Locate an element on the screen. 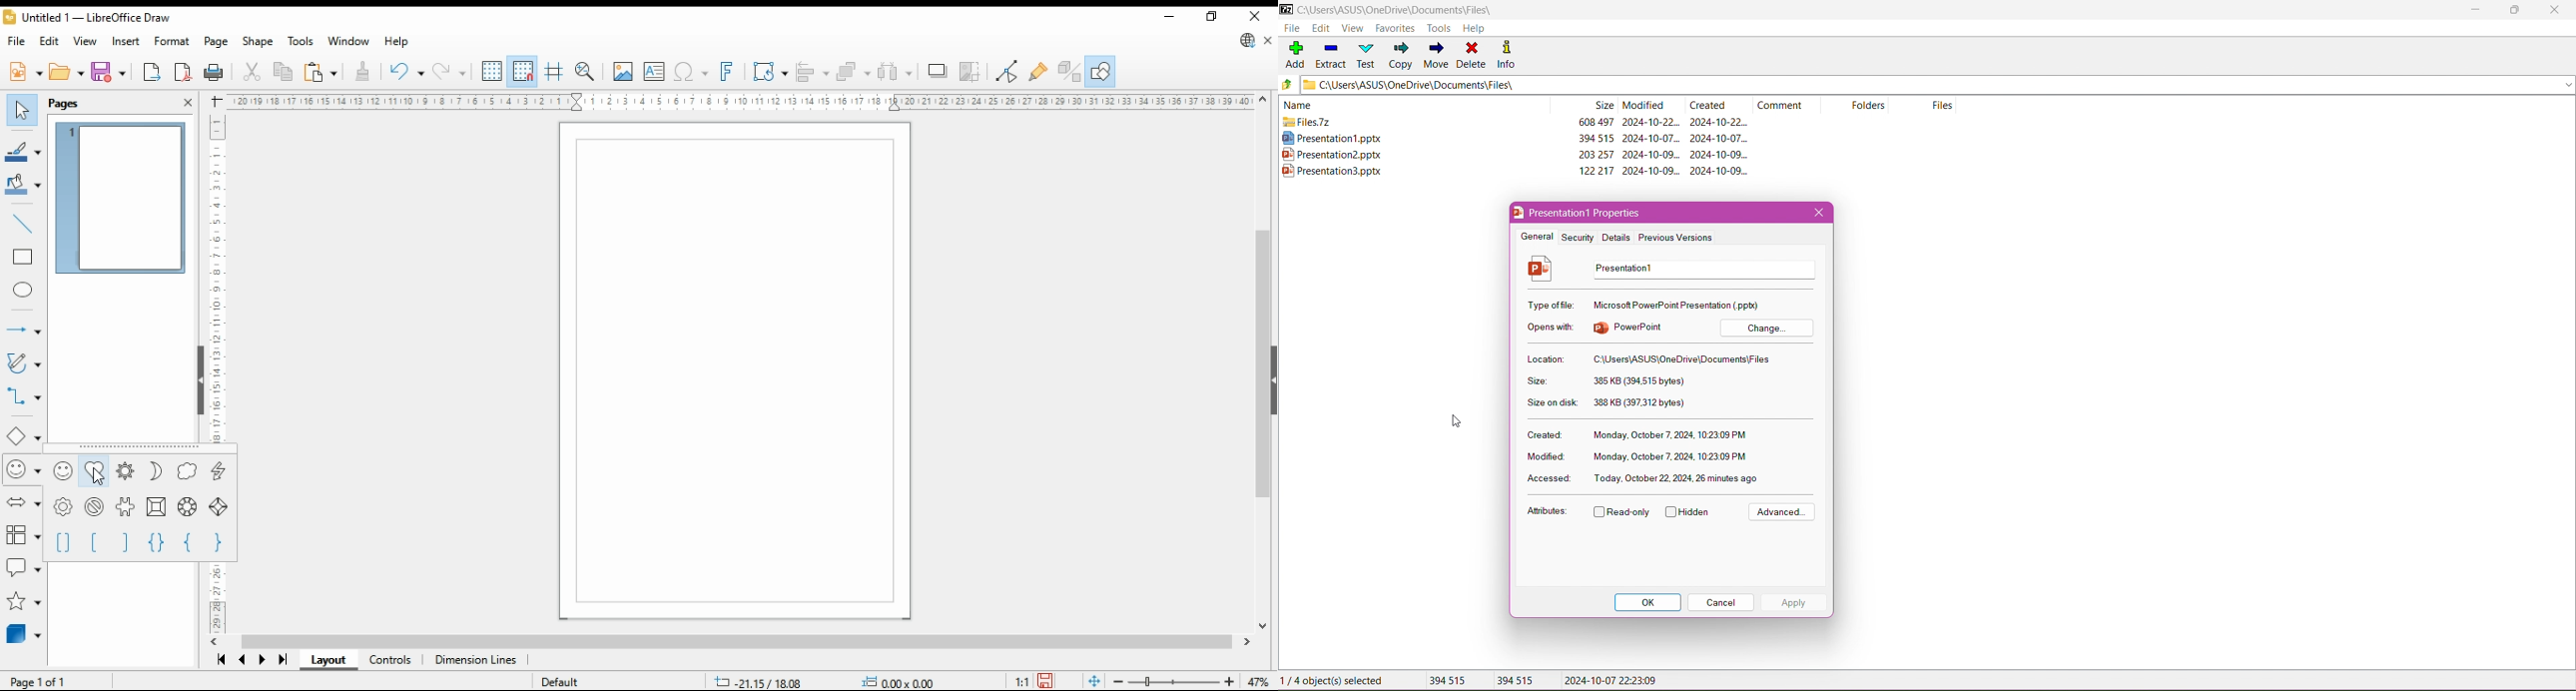  Created: is located at coordinates (1543, 435).